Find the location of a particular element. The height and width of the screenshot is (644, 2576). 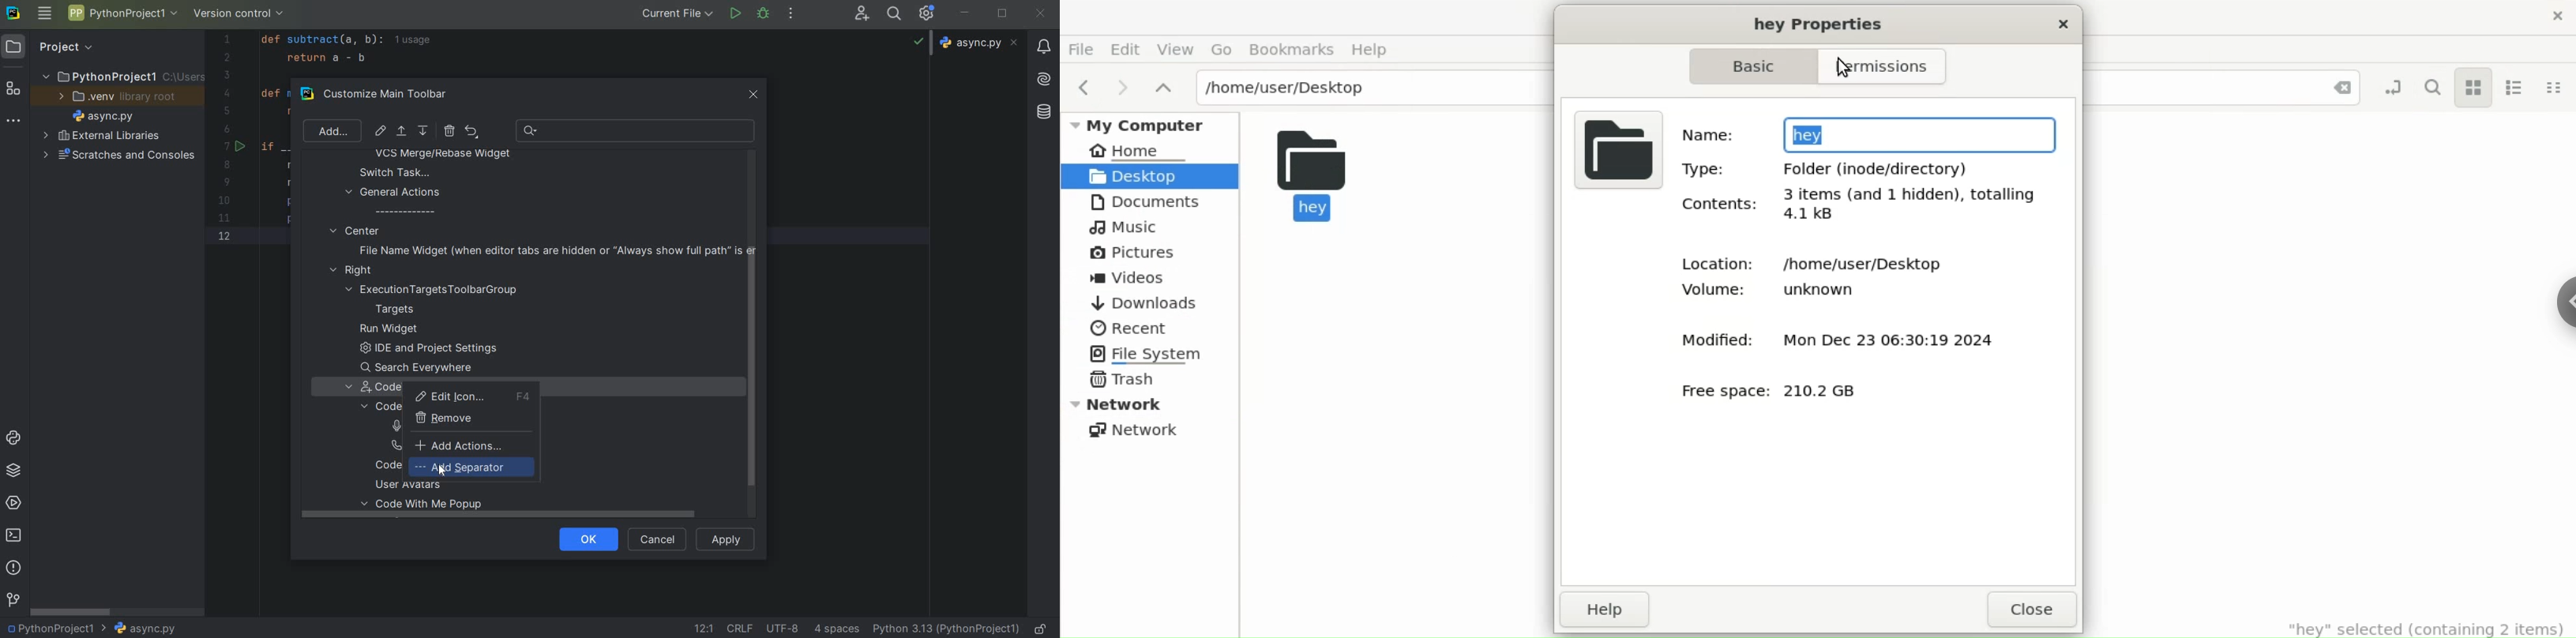

Home is located at coordinates (1161, 148).